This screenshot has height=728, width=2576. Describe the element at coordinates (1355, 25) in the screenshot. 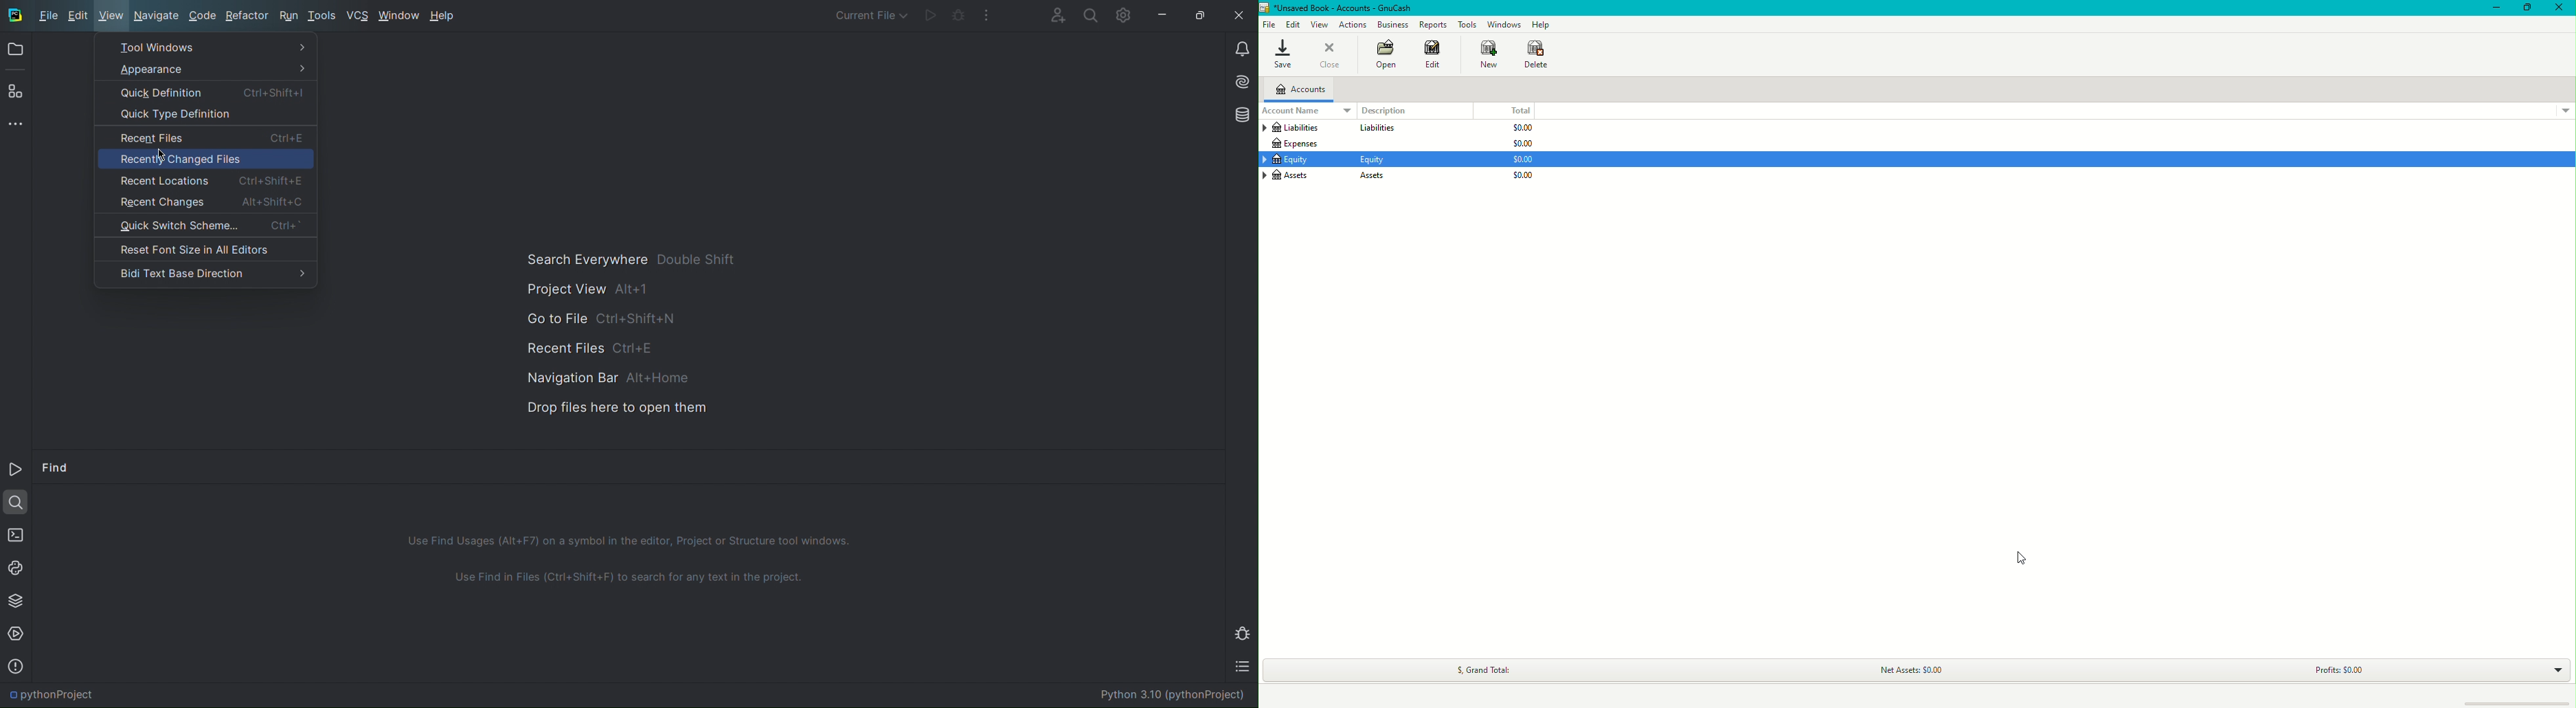

I see `Actions` at that location.